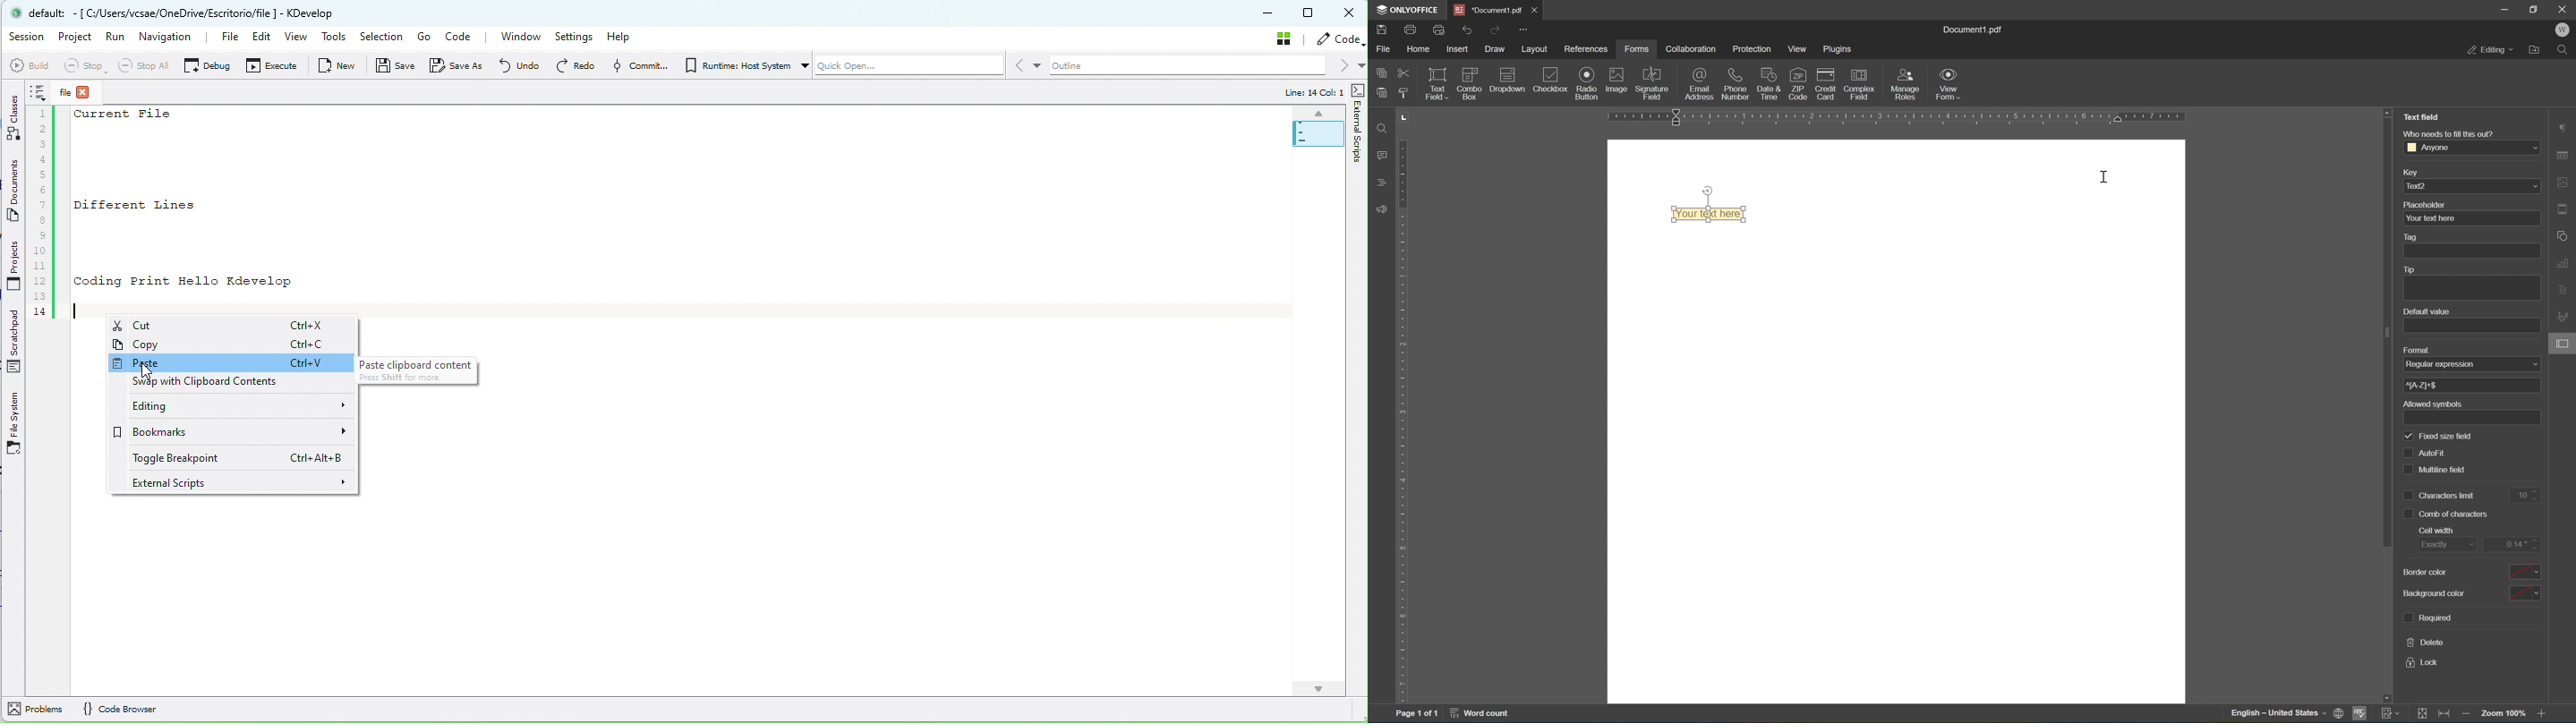 The image size is (2576, 728). I want to click on table settings, so click(2564, 154).